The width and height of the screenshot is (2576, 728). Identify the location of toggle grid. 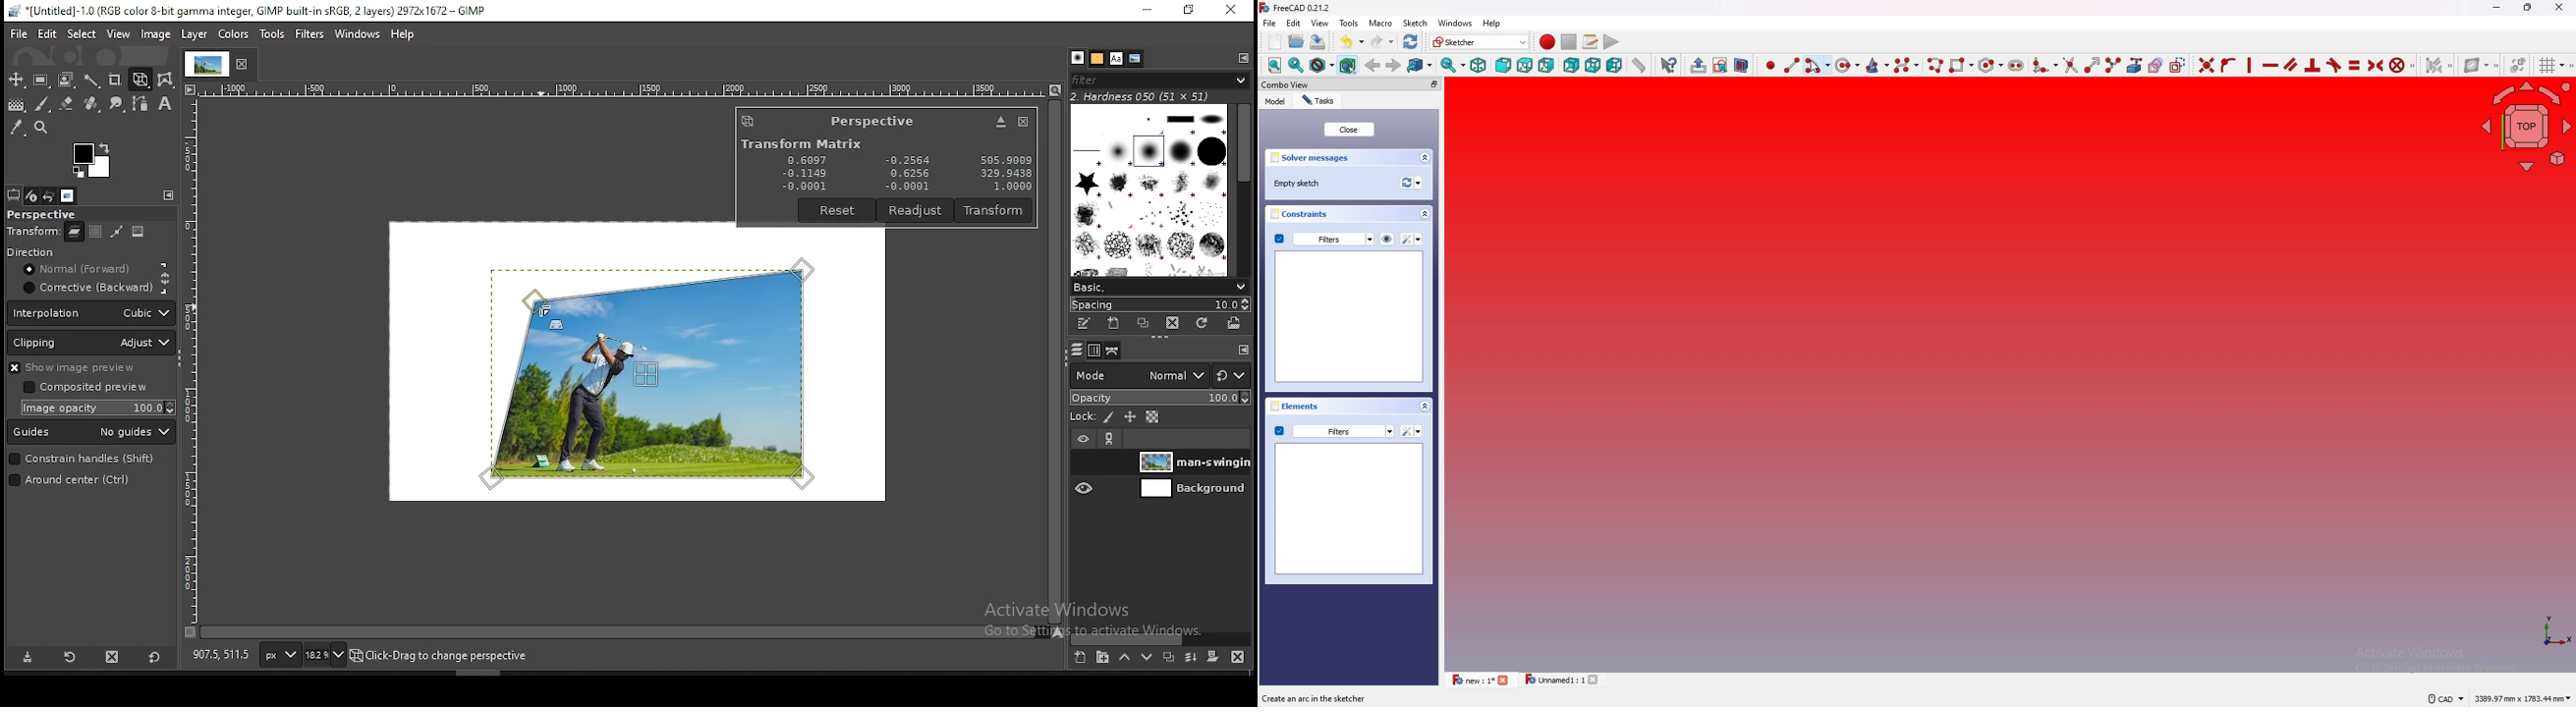
(2553, 65).